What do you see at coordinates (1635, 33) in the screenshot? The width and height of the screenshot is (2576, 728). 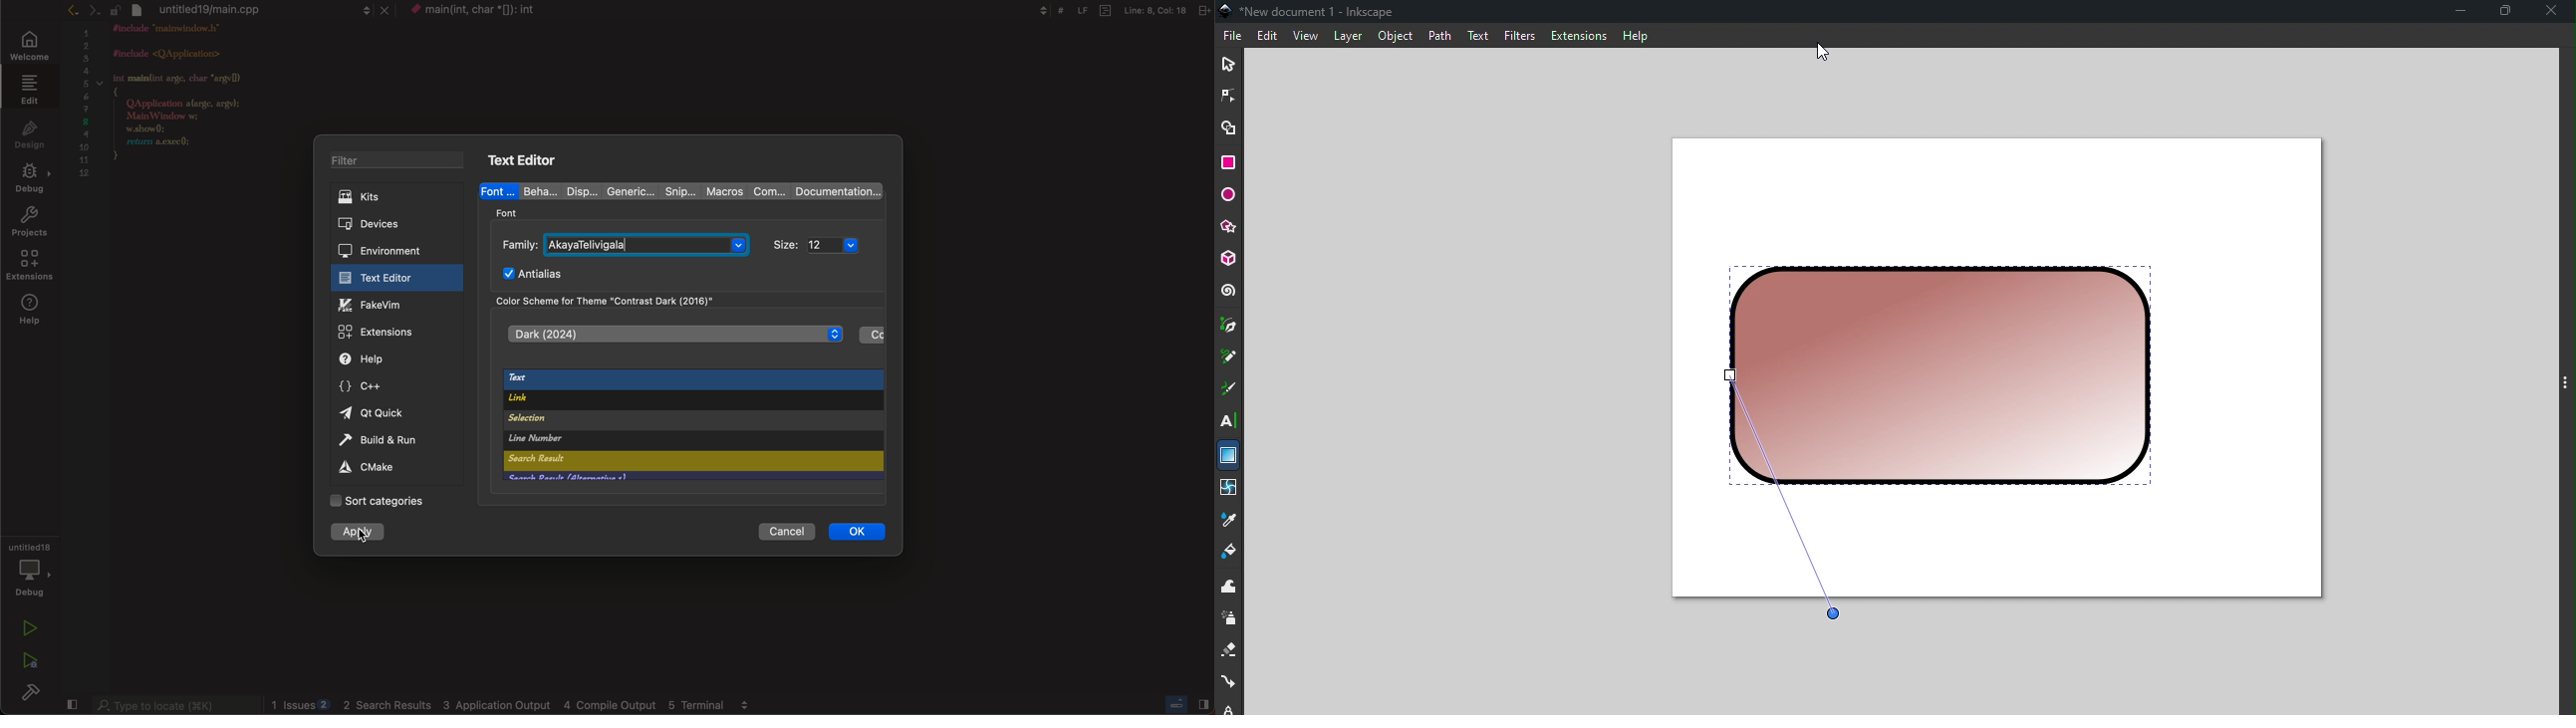 I see `Help` at bounding box center [1635, 33].